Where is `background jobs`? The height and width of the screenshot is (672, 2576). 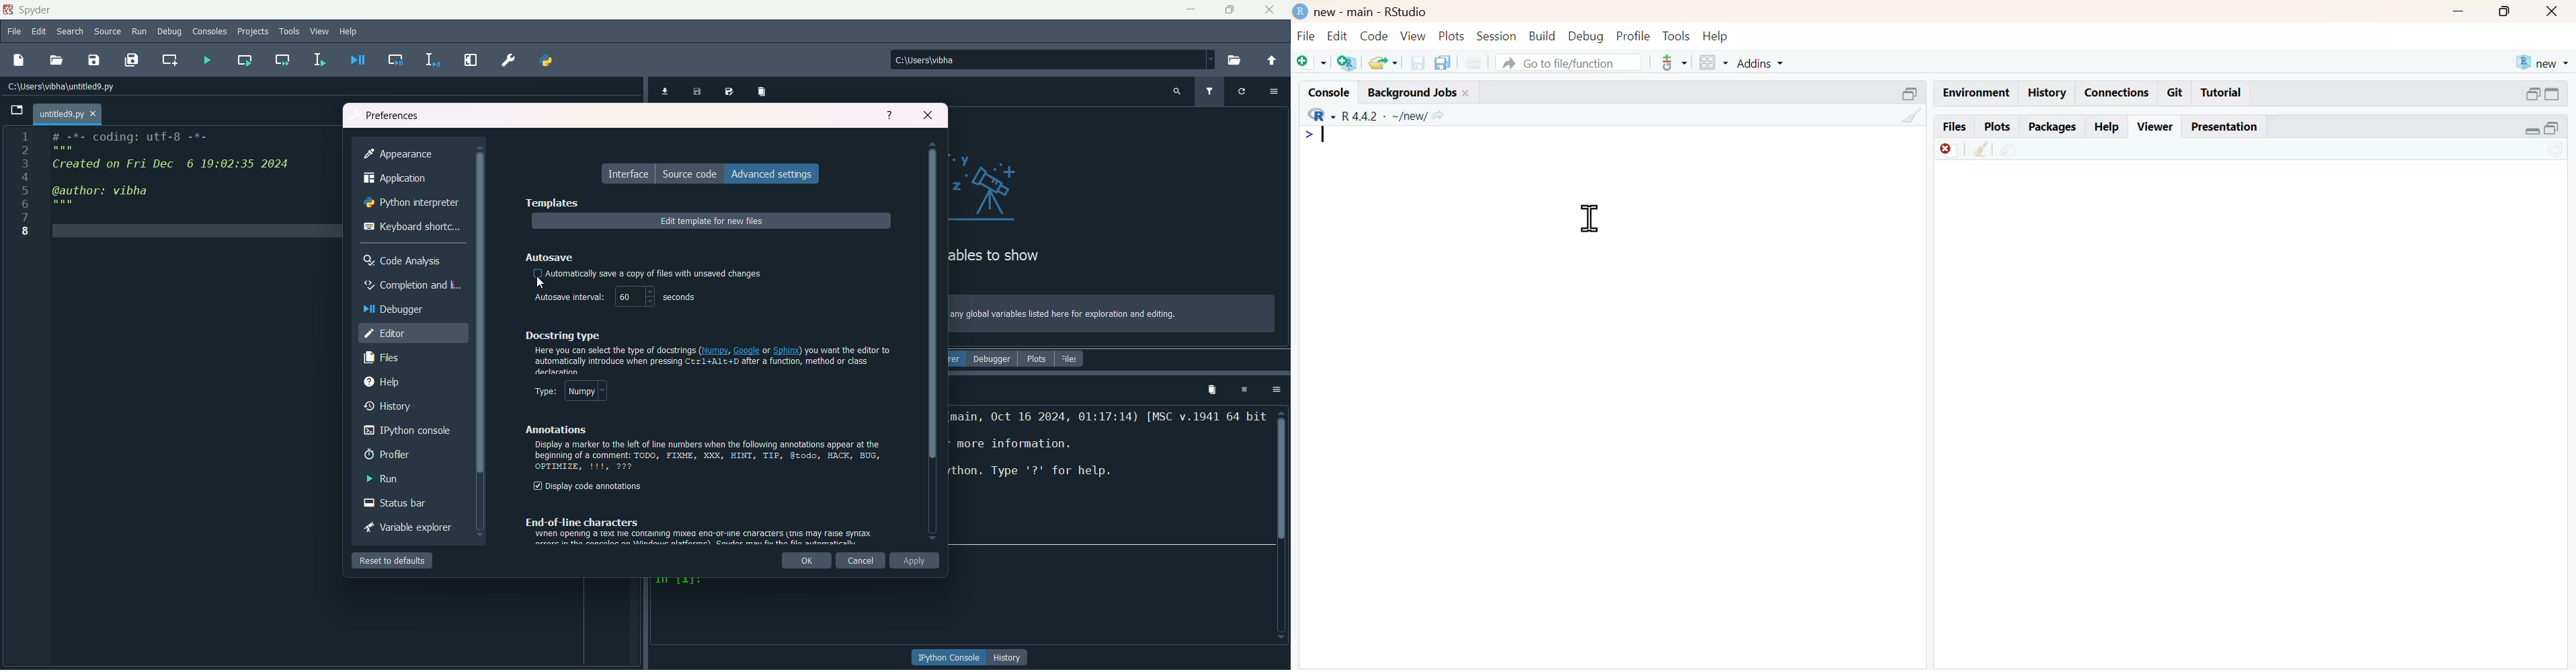
background jobs is located at coordinates (1413, 92).